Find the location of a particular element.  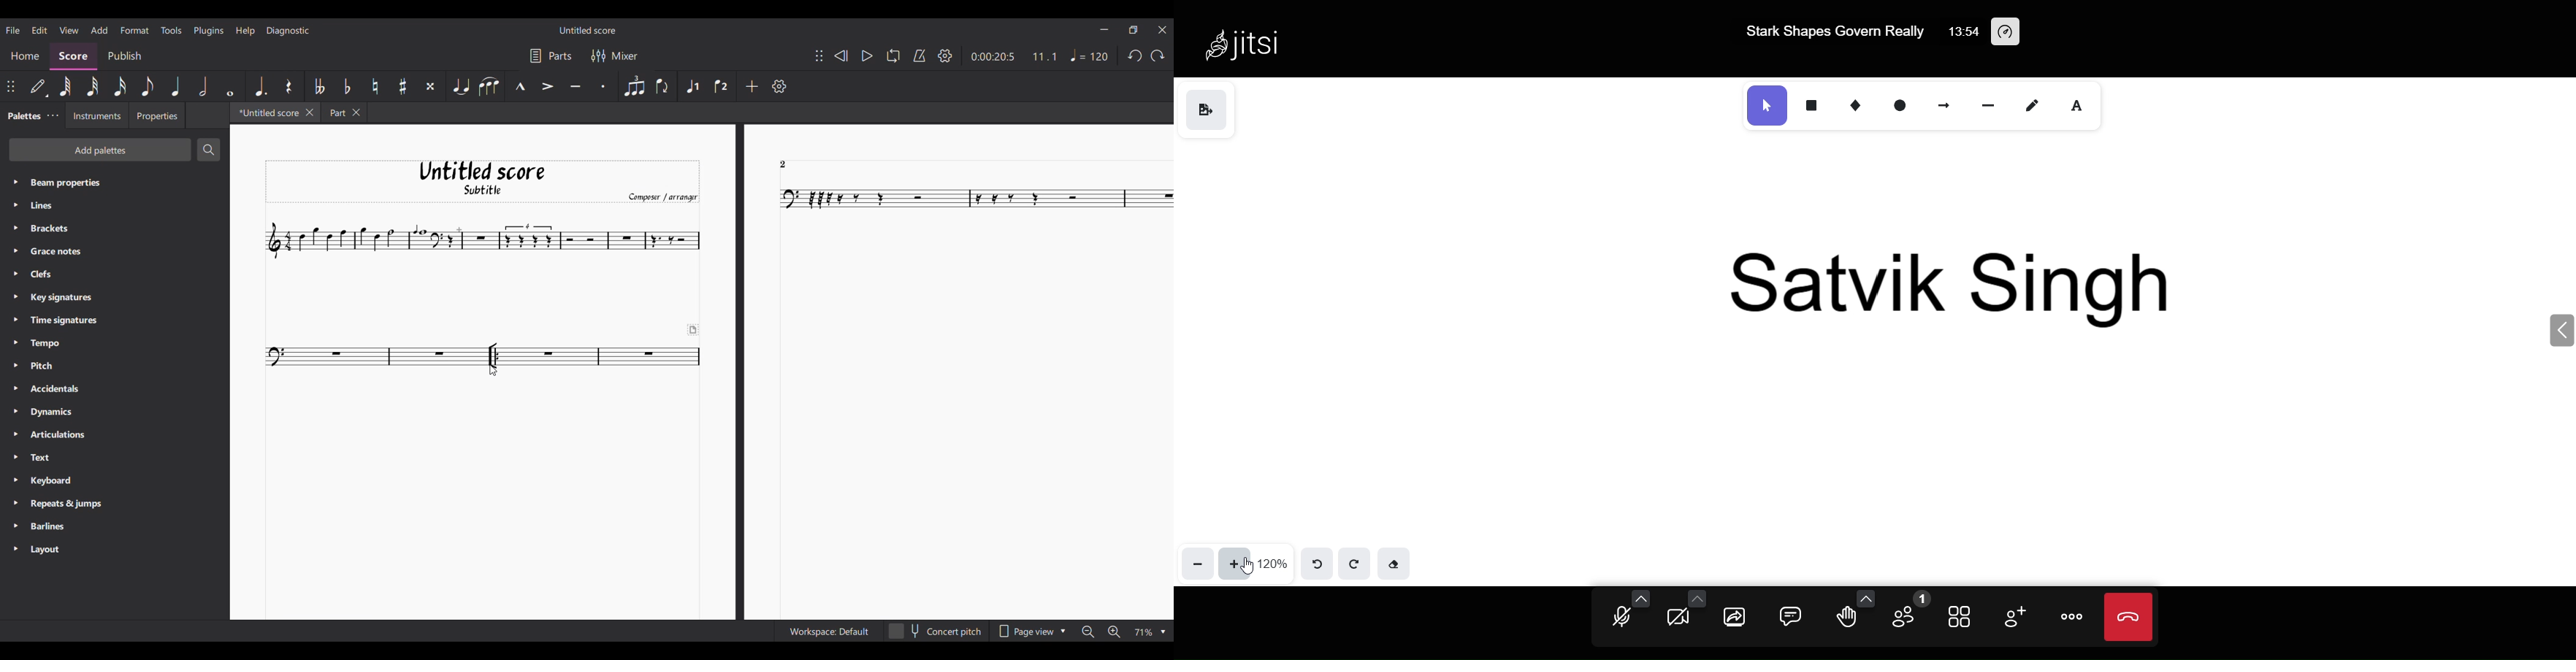

Jitsi is located at coordinates (1242, 41).